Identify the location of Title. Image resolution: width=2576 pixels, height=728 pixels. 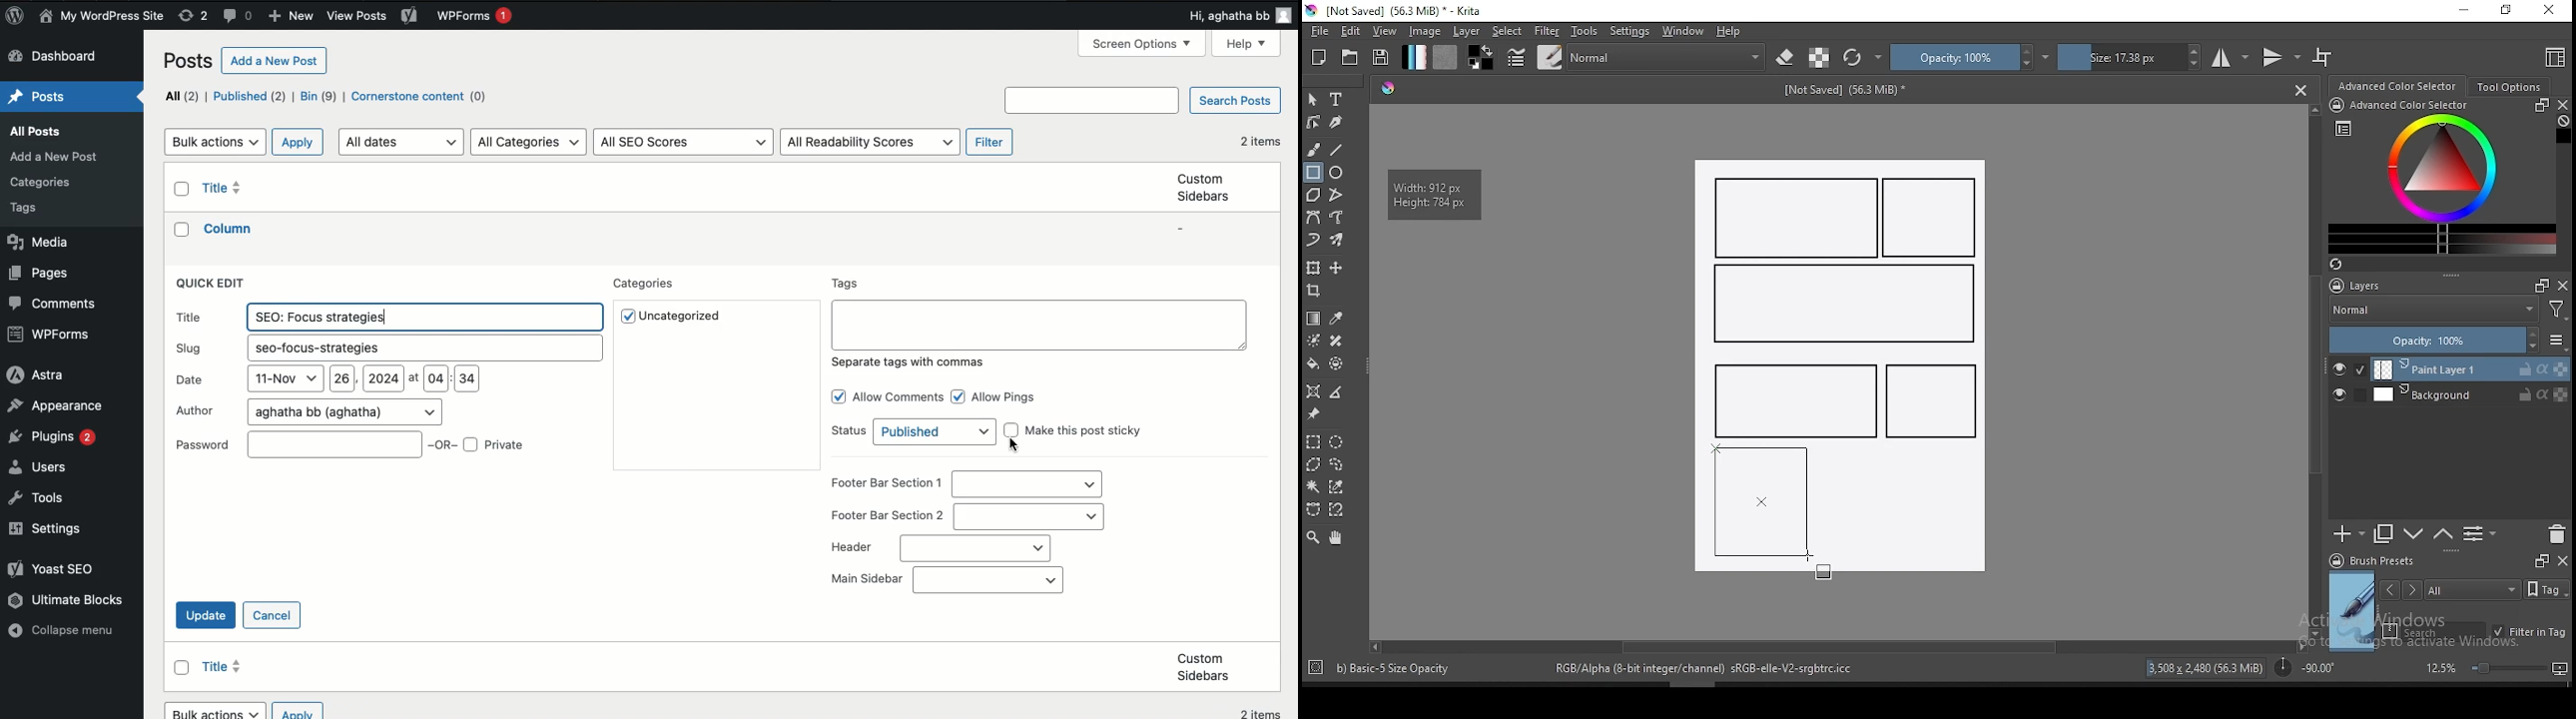
(231, 228).